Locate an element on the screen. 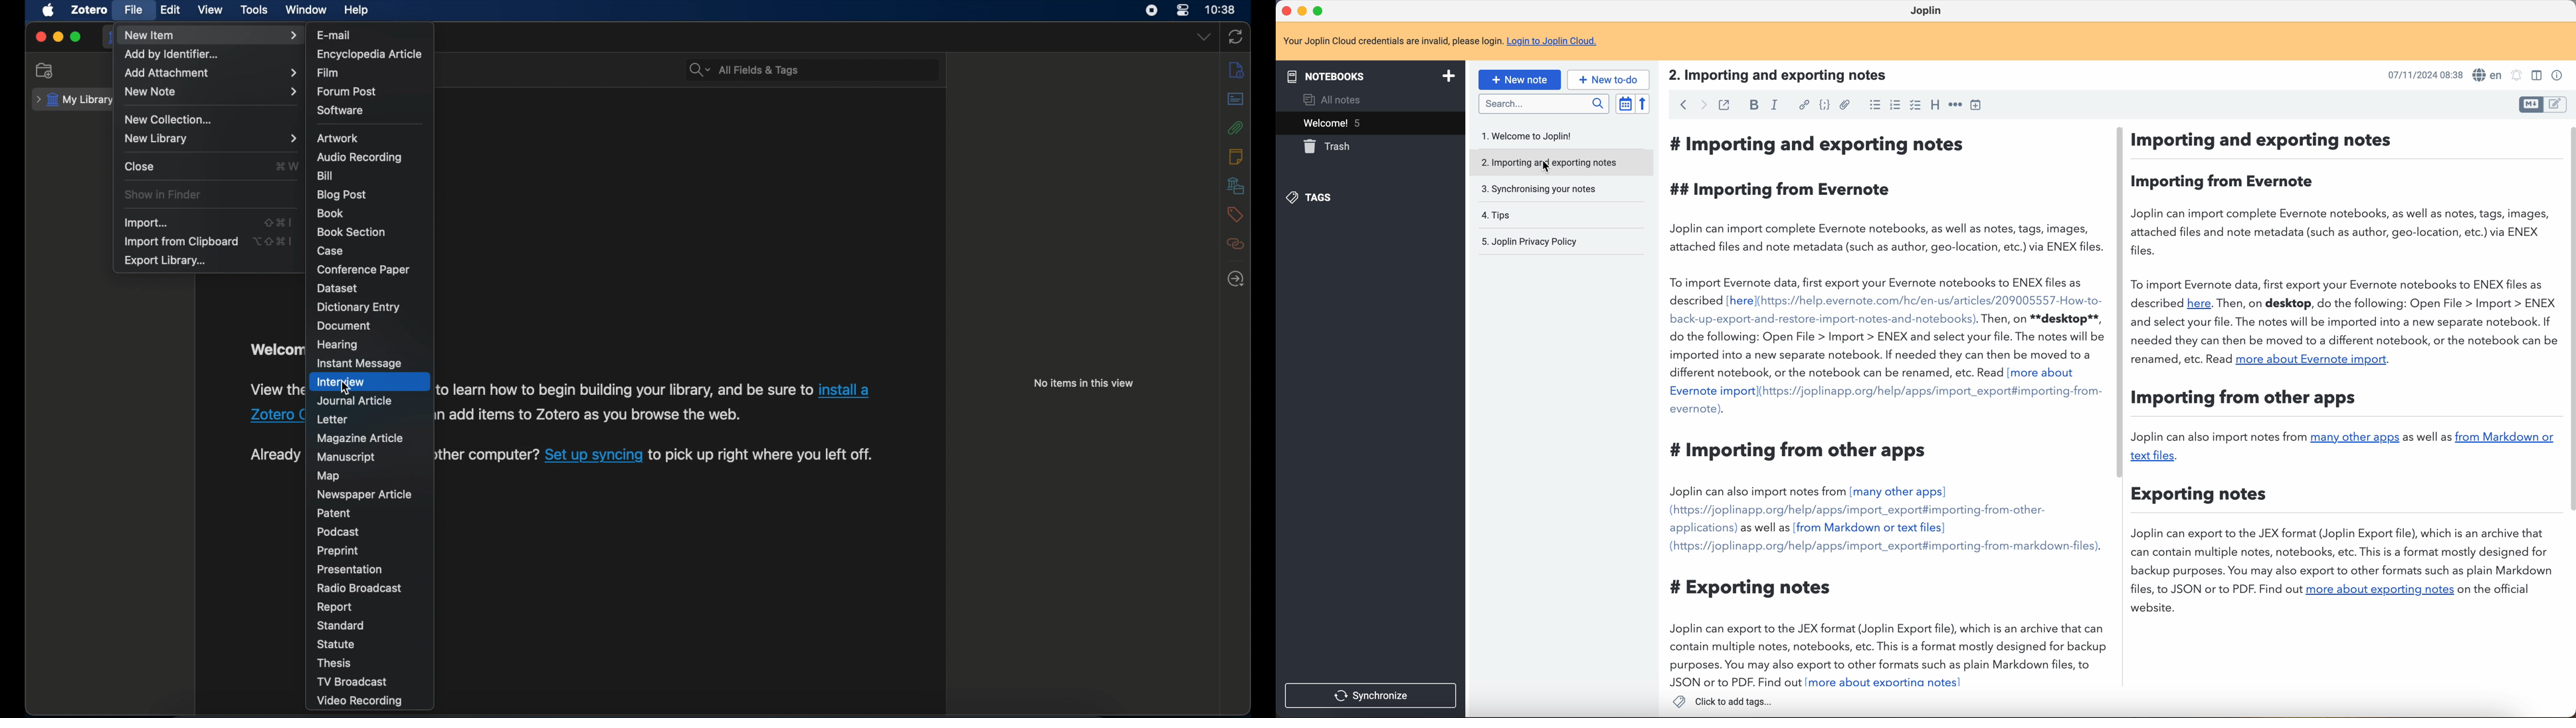 The image size is (2576, 728). zotero is located at coordinates (91, 10).